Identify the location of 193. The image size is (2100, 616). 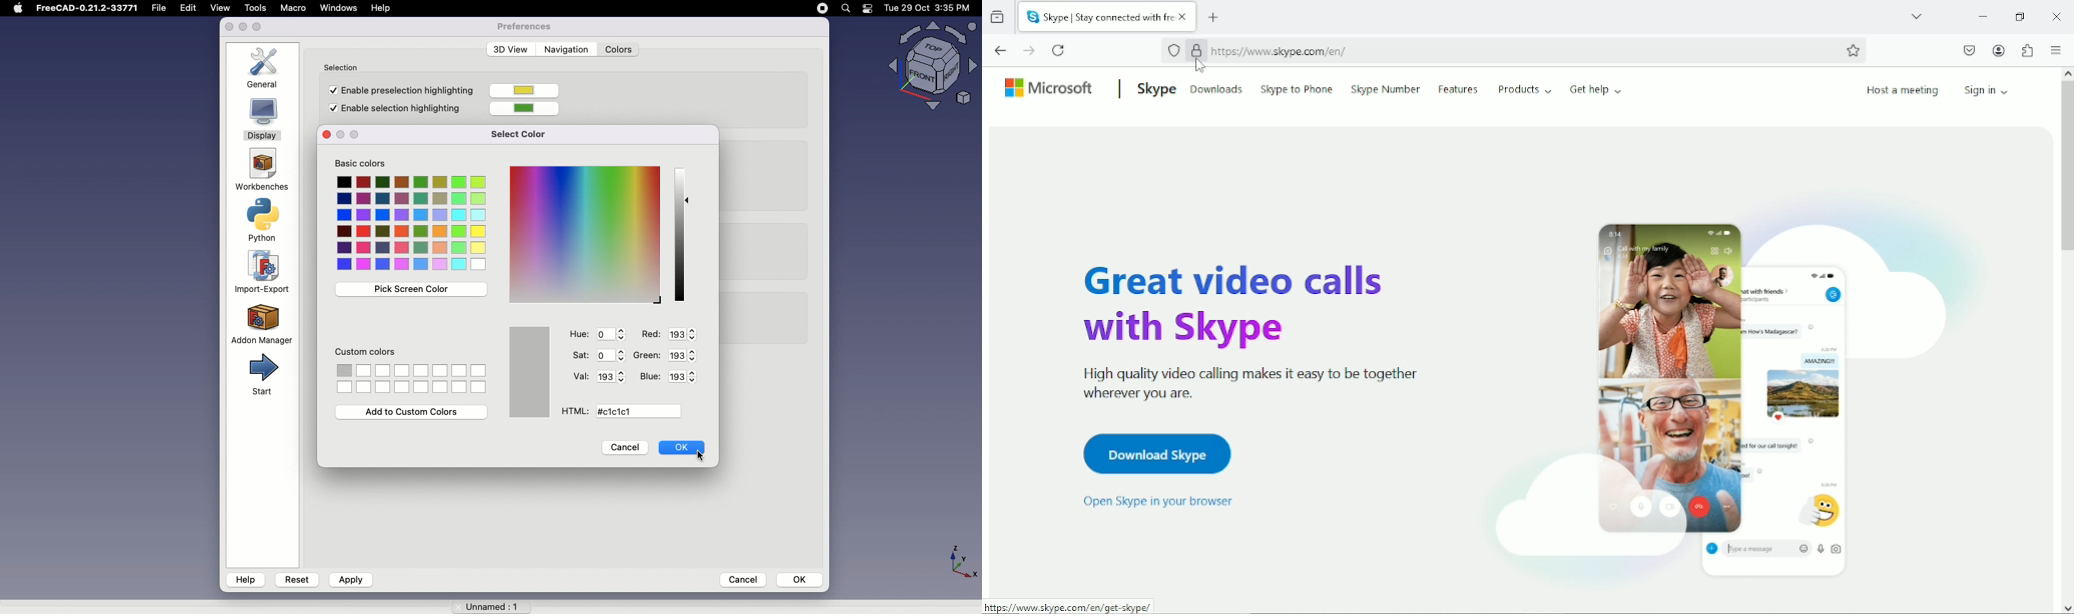
(681, 334).